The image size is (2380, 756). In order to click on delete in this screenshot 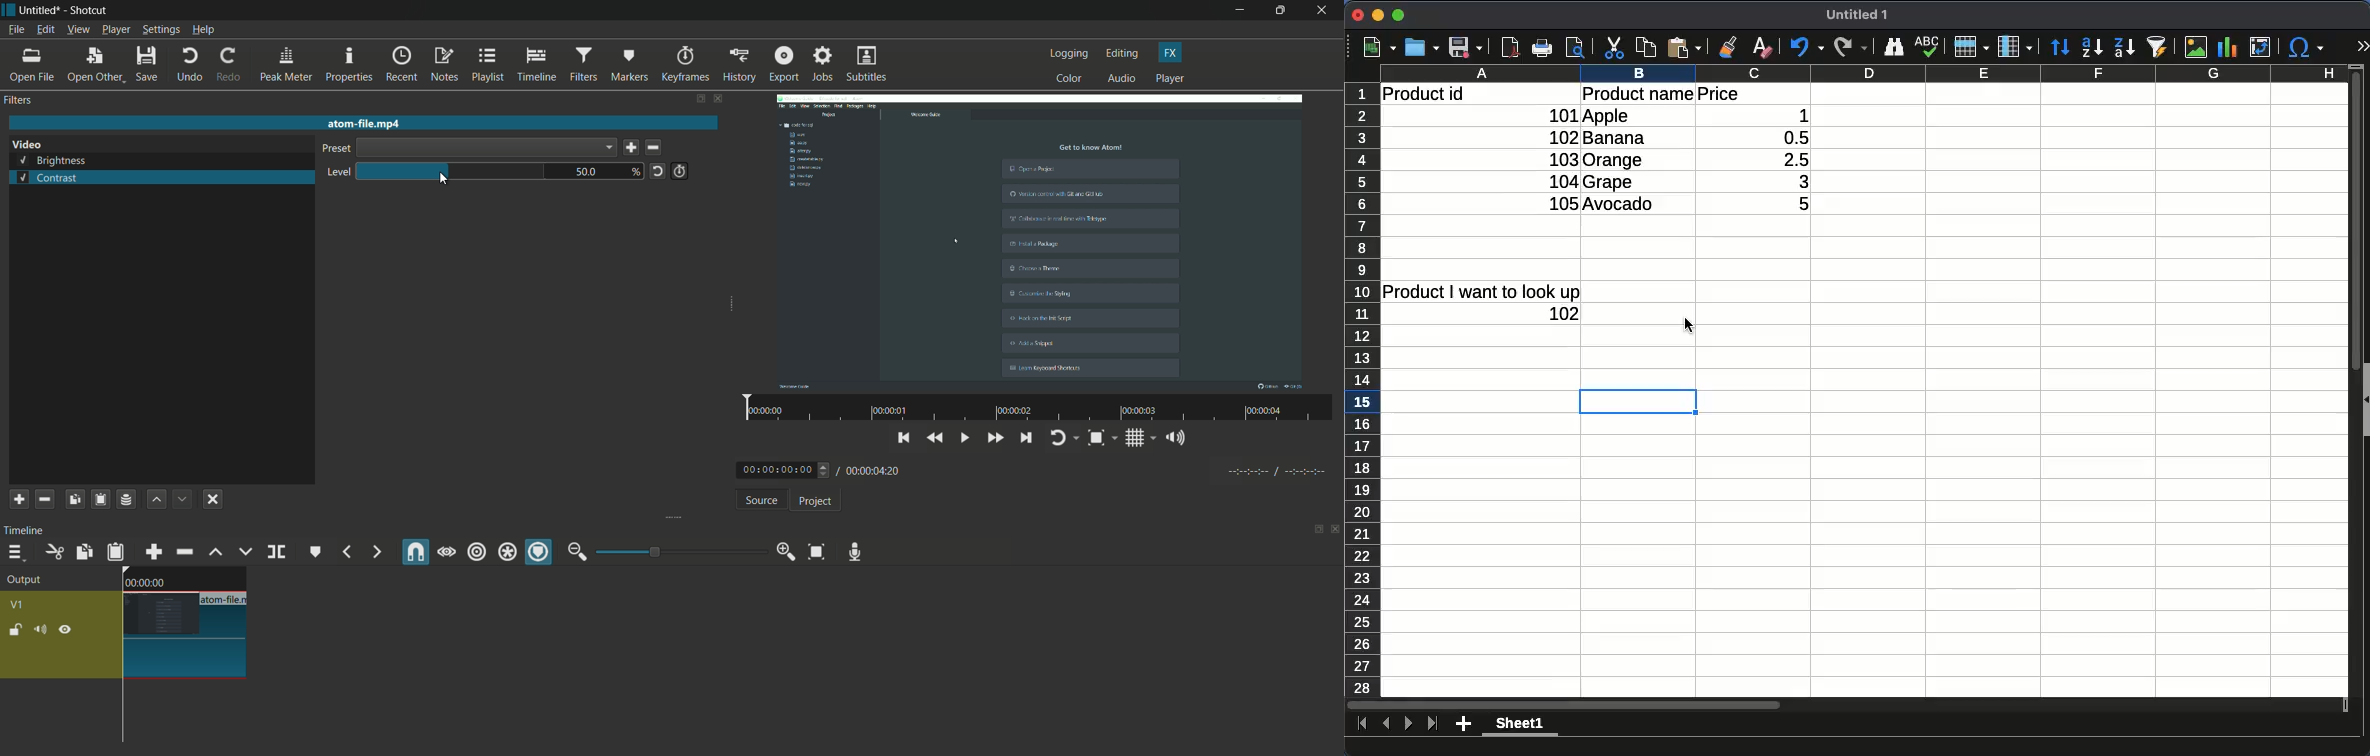, I will do `click(657, 148)`.